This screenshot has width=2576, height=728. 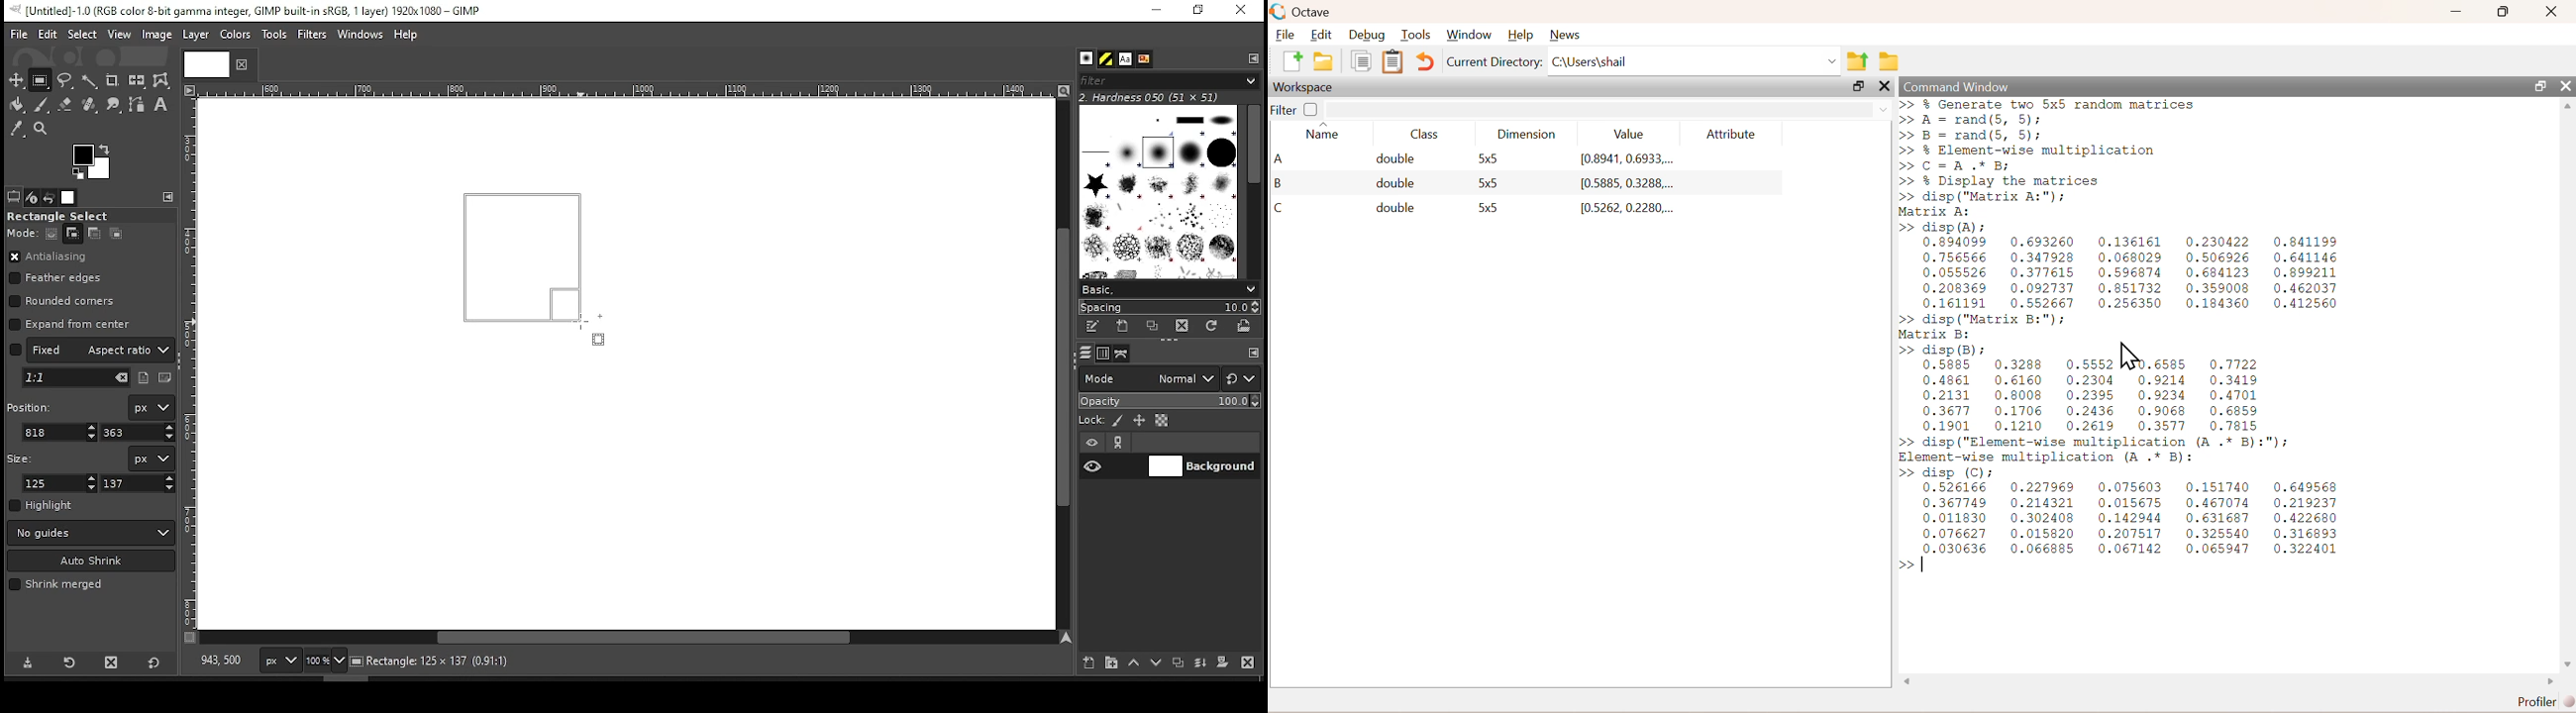 What do you see at coordinates (138, 106) in the screenshot?
I see `paths tool` at bounding box center [138, 106].